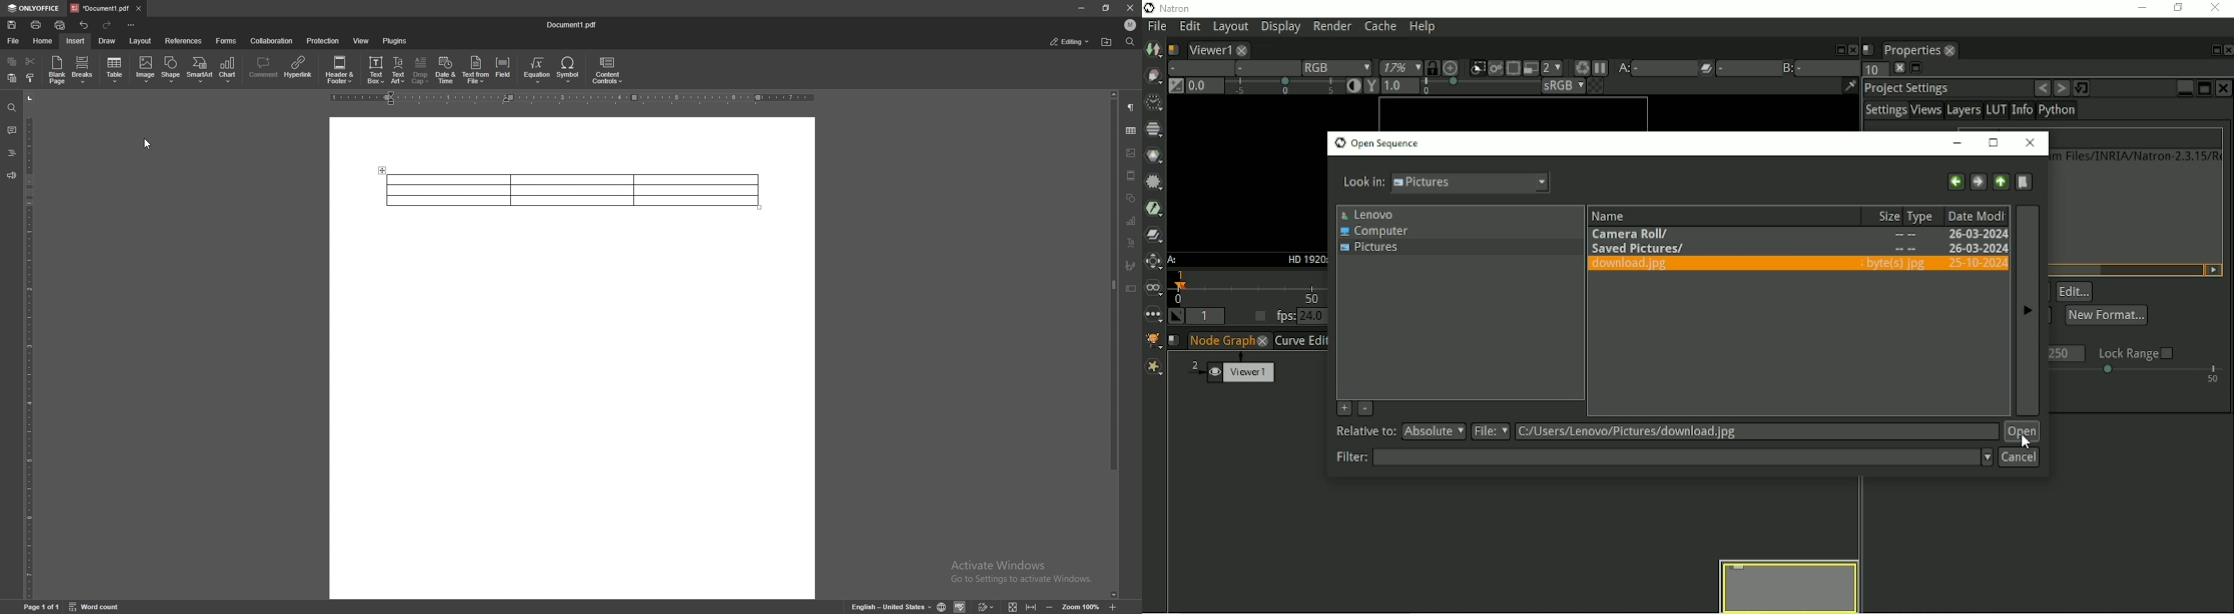  I want to click on forms, so click(226, 40).